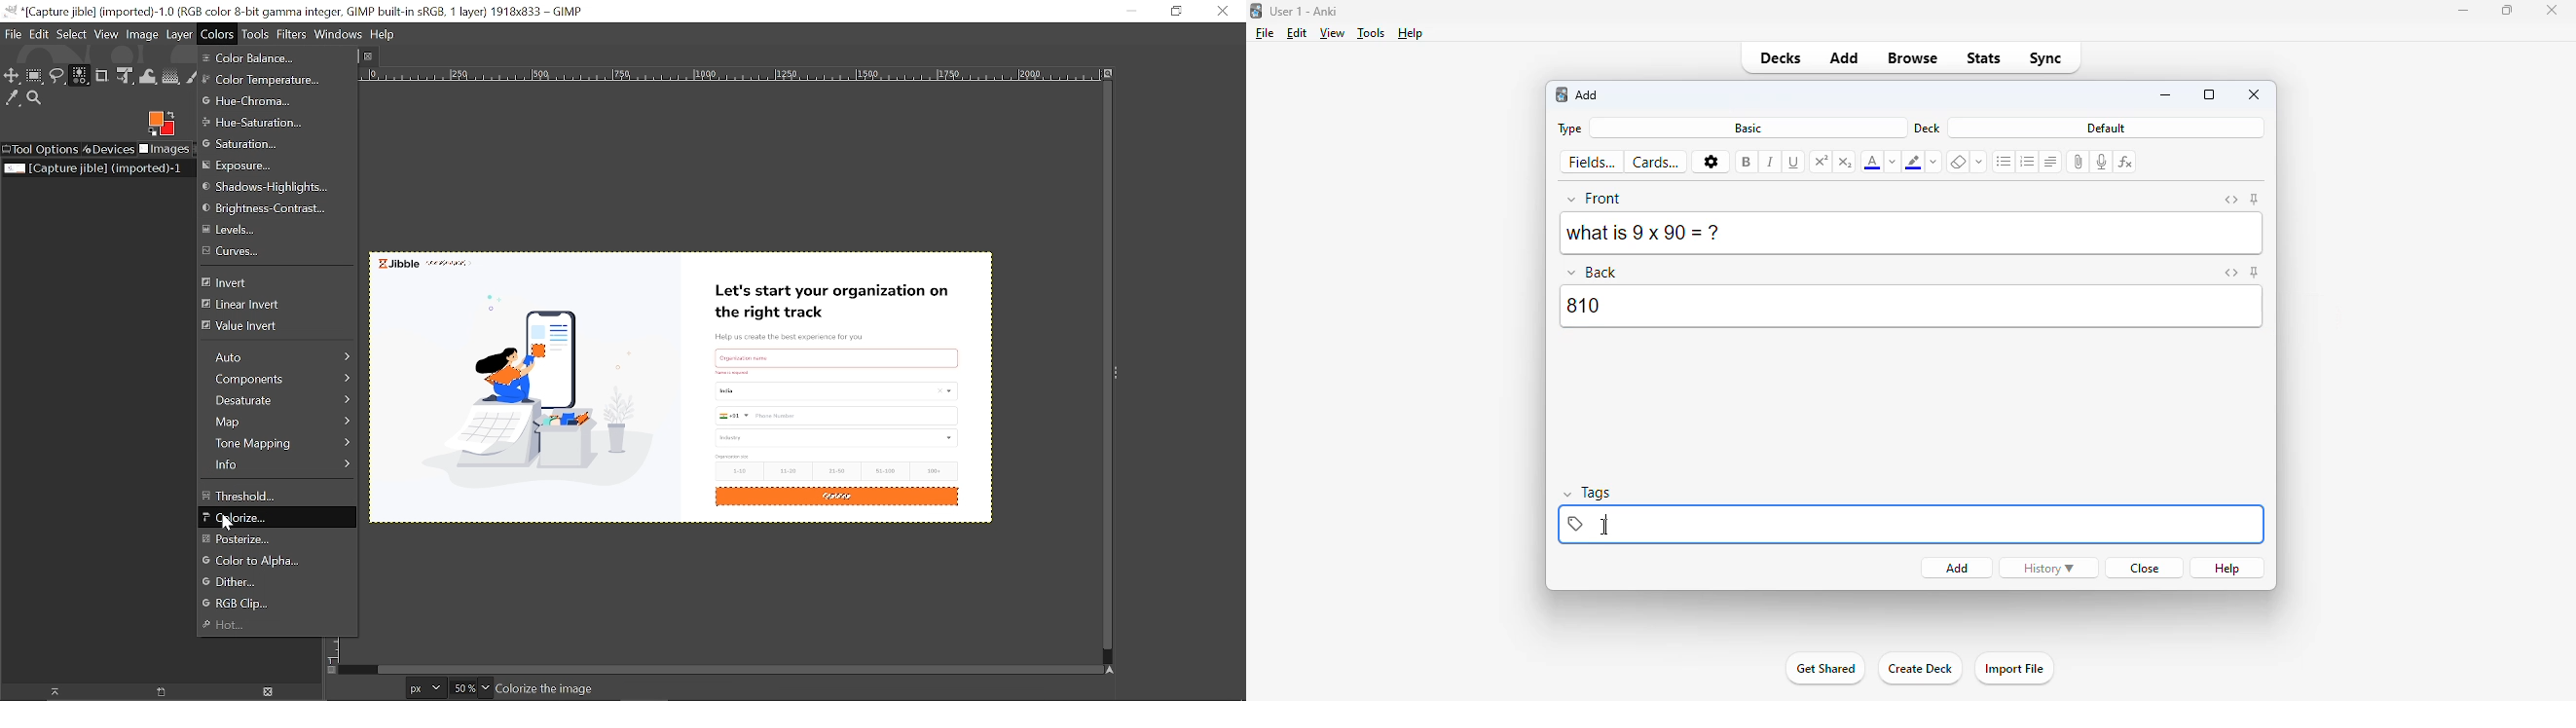 The width and height of the screenshot is (2576, 728). Describe the element at coordinates (1656, 162) in the screenshot. I see `cards` at that location.